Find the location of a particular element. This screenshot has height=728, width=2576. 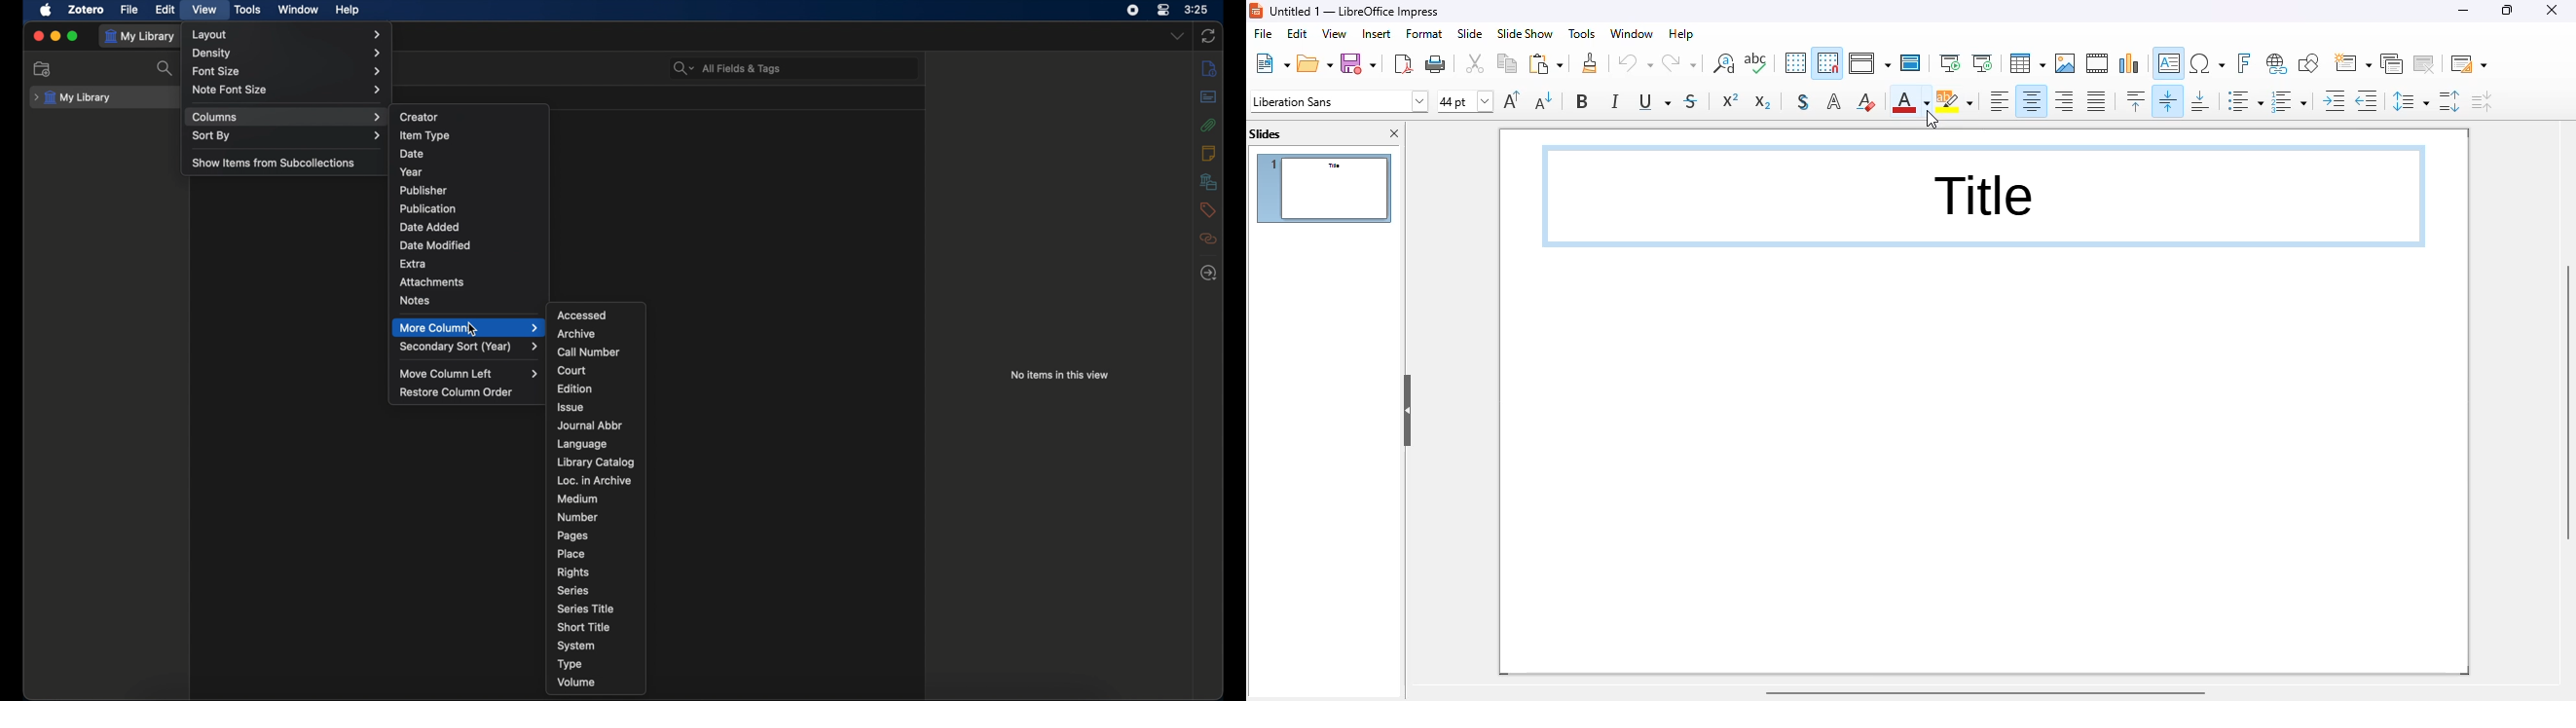

all fields & tags is located at coordinates (727, 69).